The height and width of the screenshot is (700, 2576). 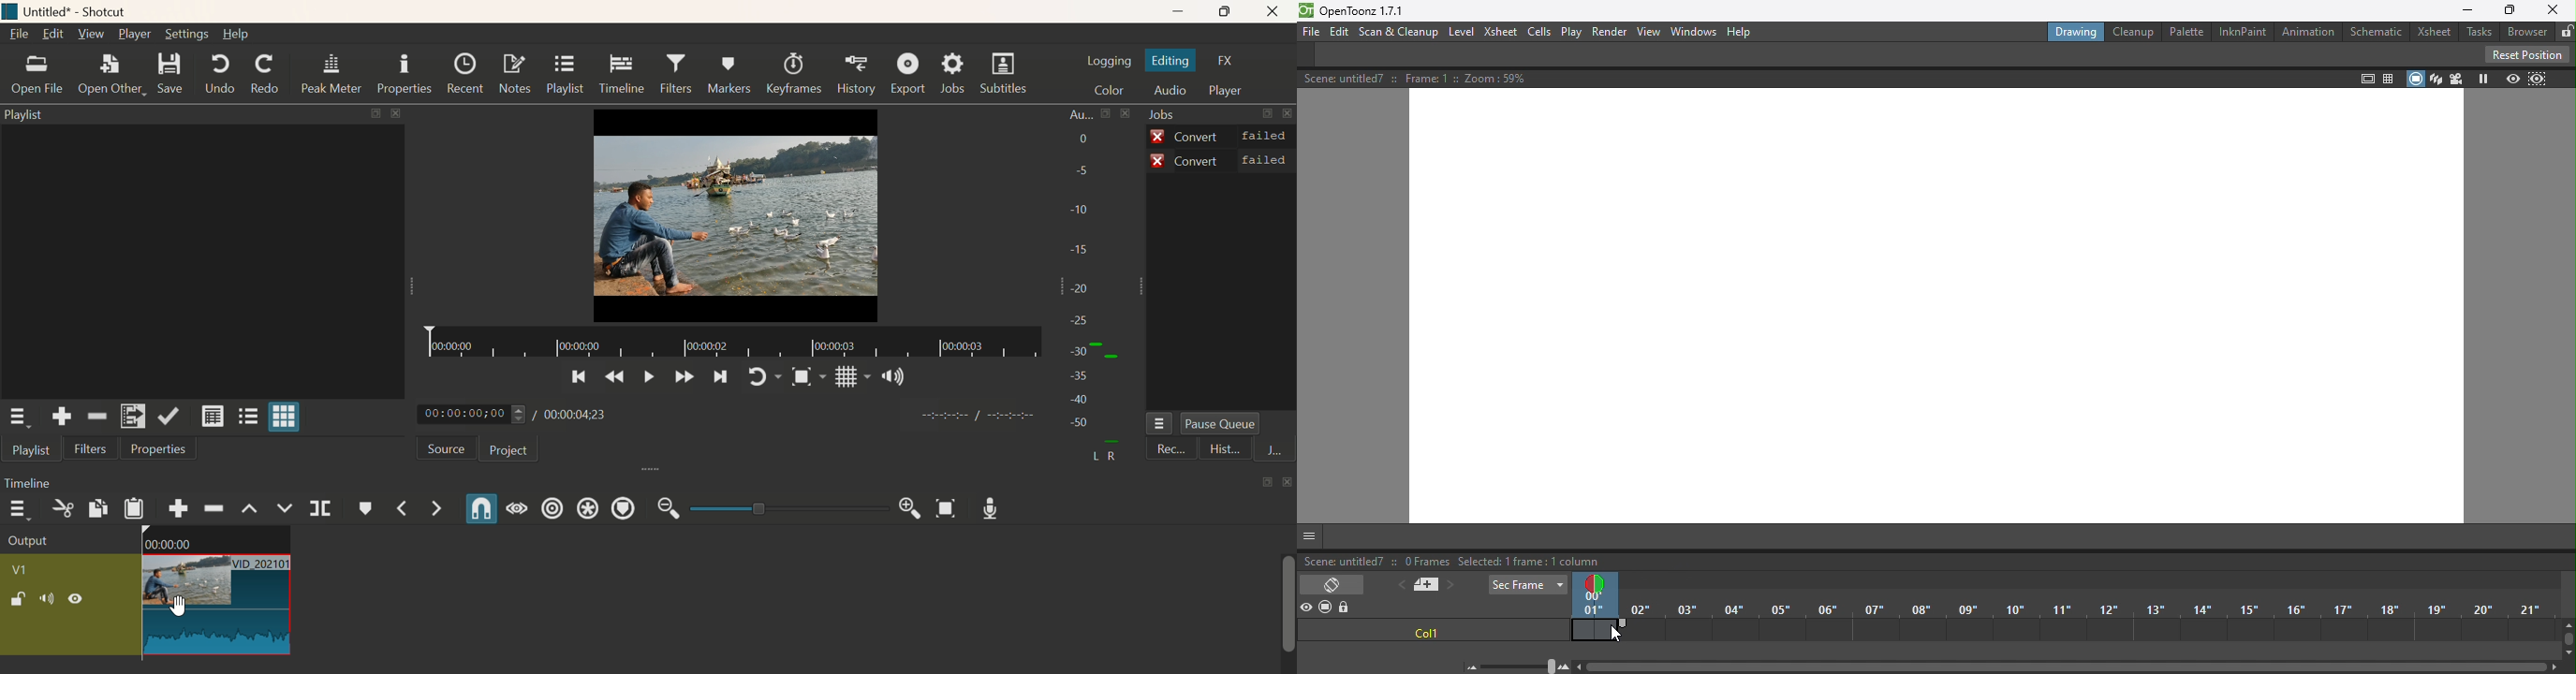 I want to click on , so click(x=669, y=507).